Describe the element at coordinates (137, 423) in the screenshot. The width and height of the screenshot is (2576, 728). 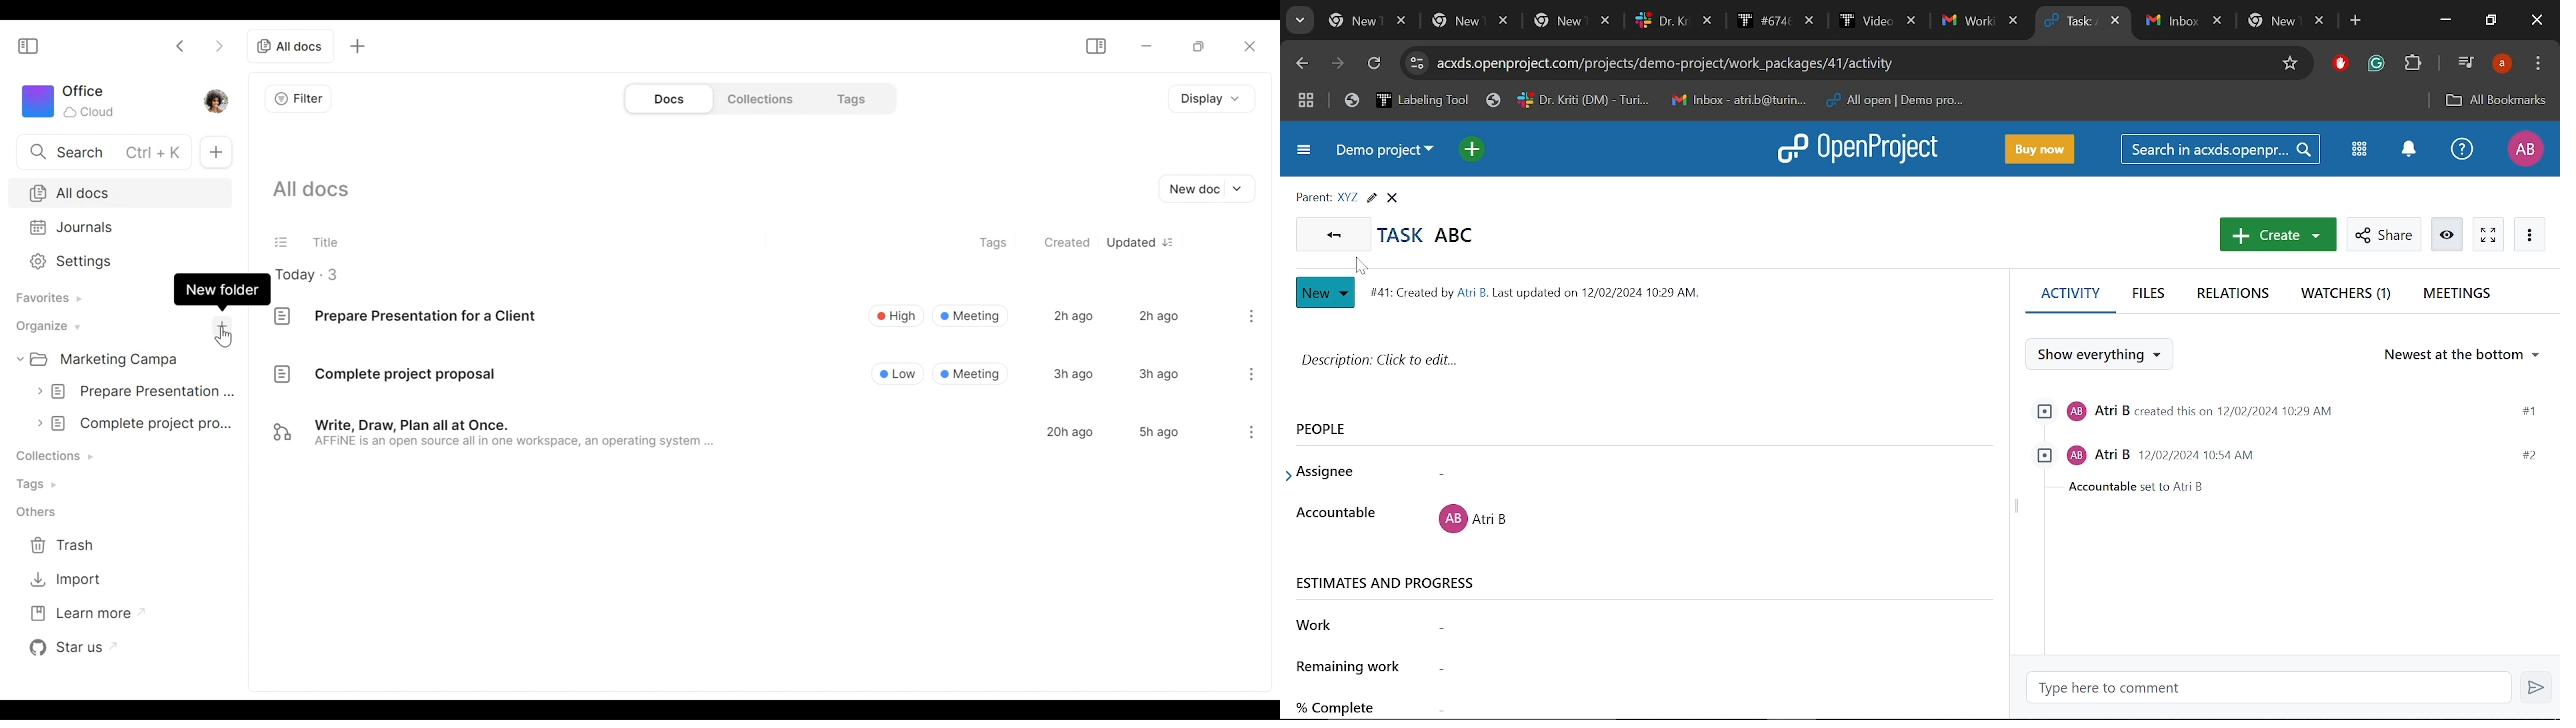
I see `complete project` at that location.